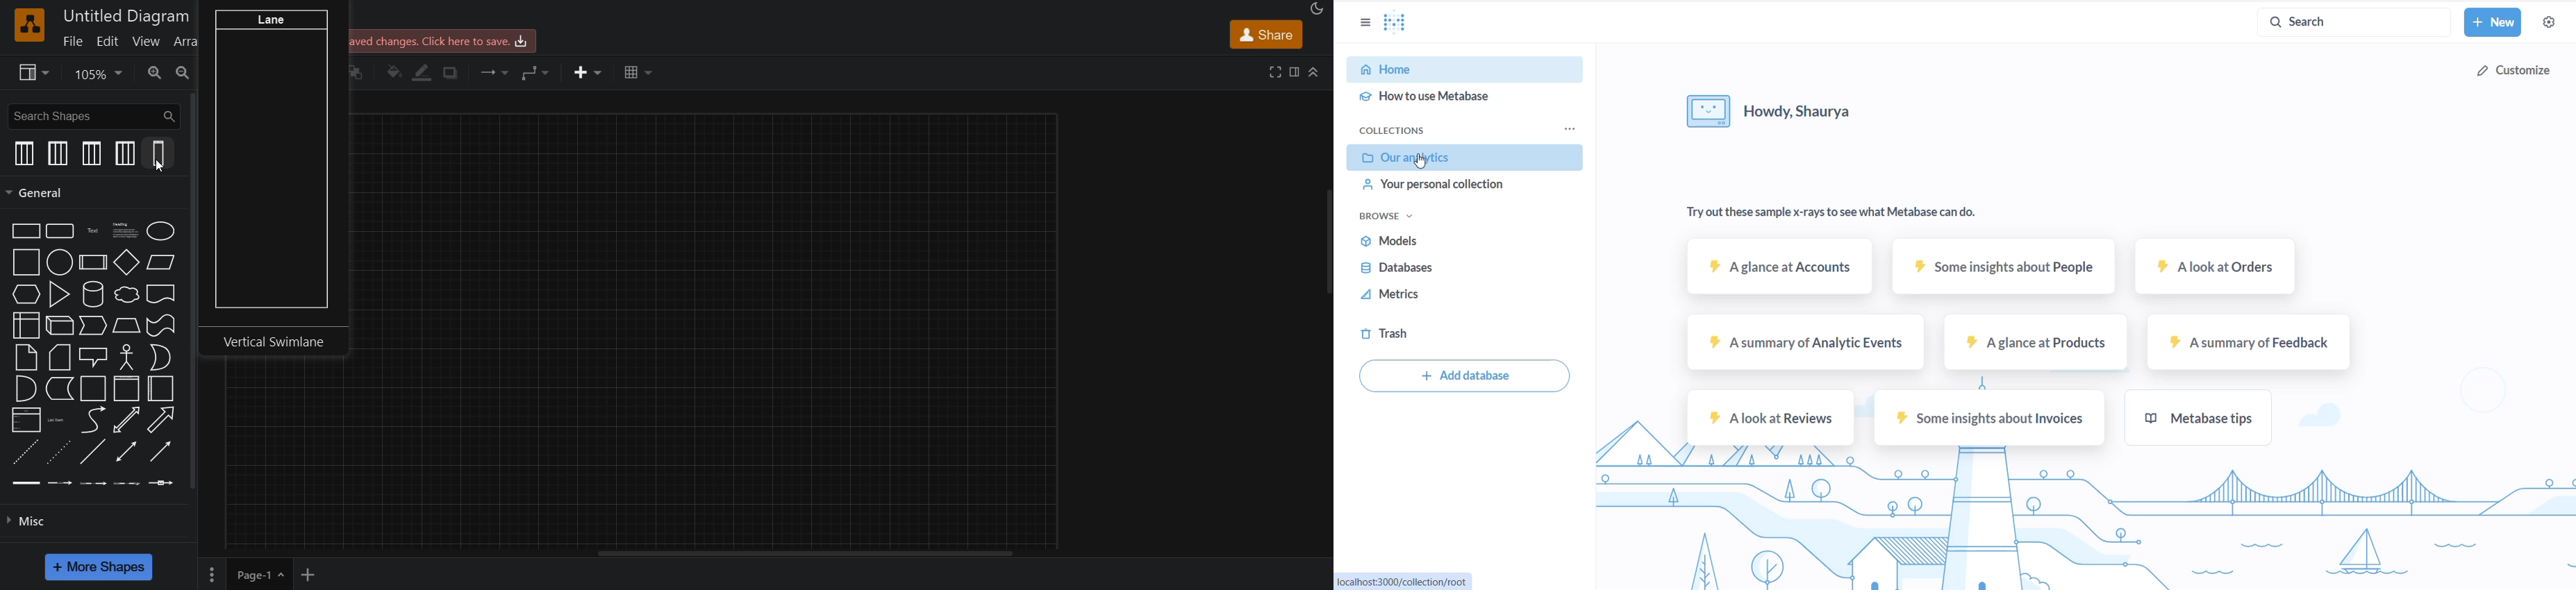 Image resolution: width=2576 pixels, height=616 pixels. What do you see at coordinates (24, 420) in the screenshot?
I see `list` at bounding box center [24, 420].